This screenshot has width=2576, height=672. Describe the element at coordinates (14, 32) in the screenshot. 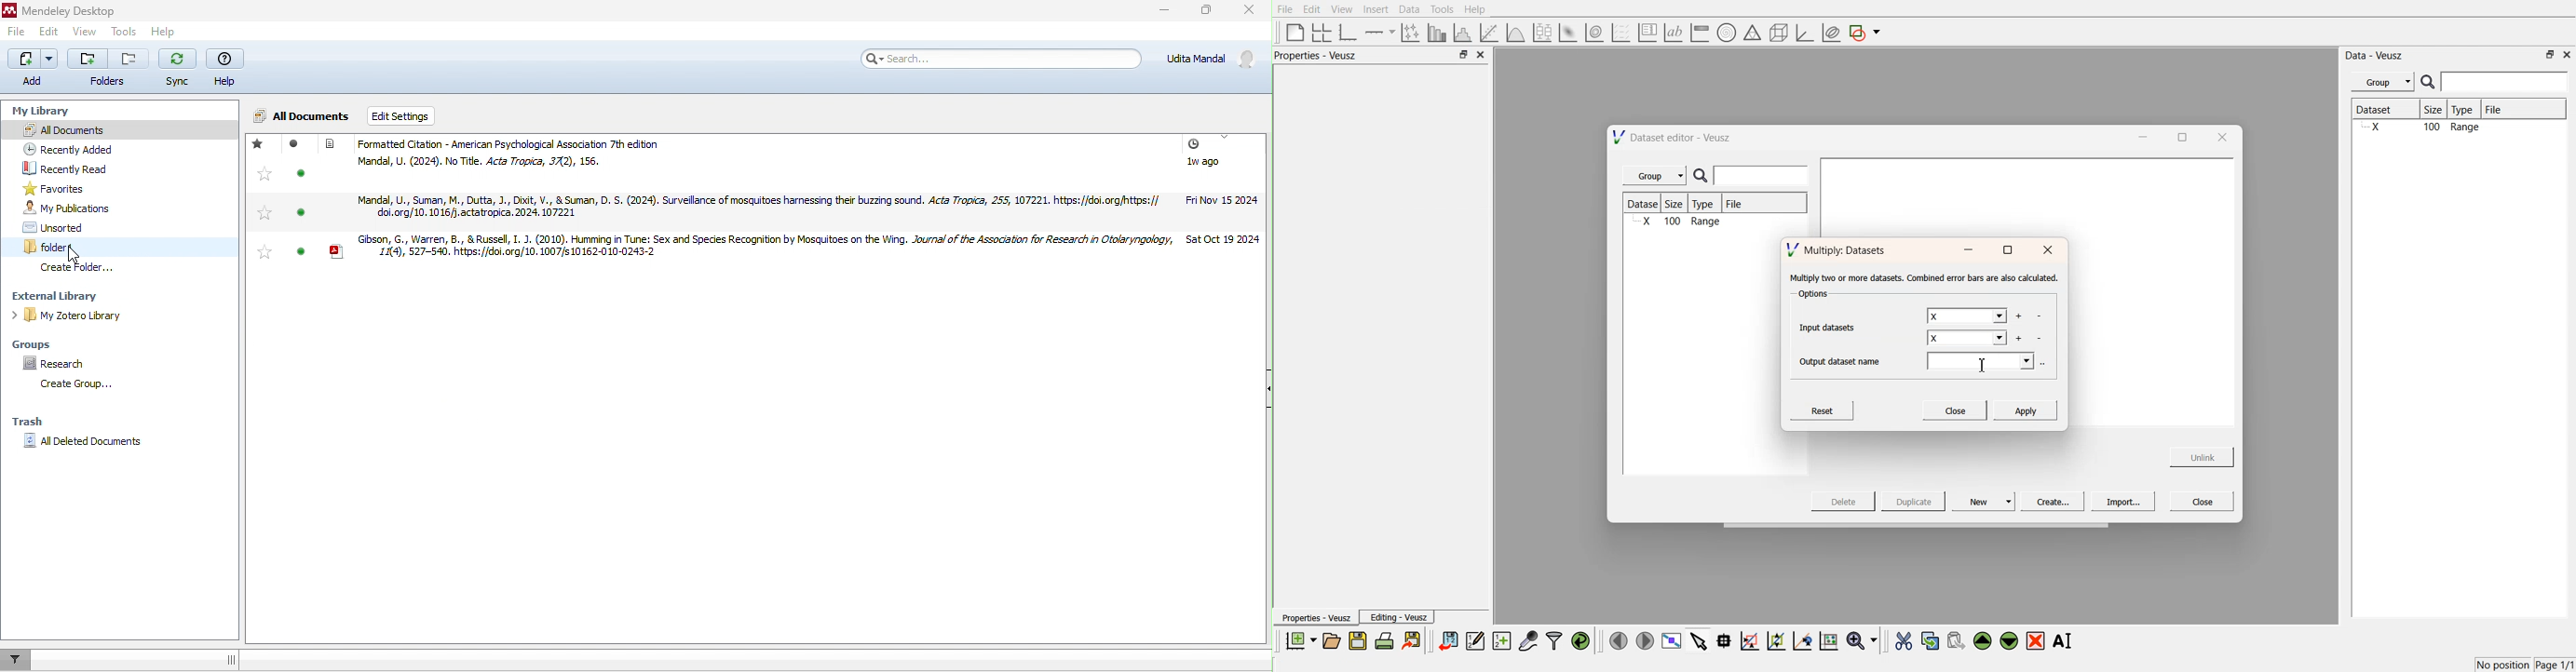

I see `file` at that location.